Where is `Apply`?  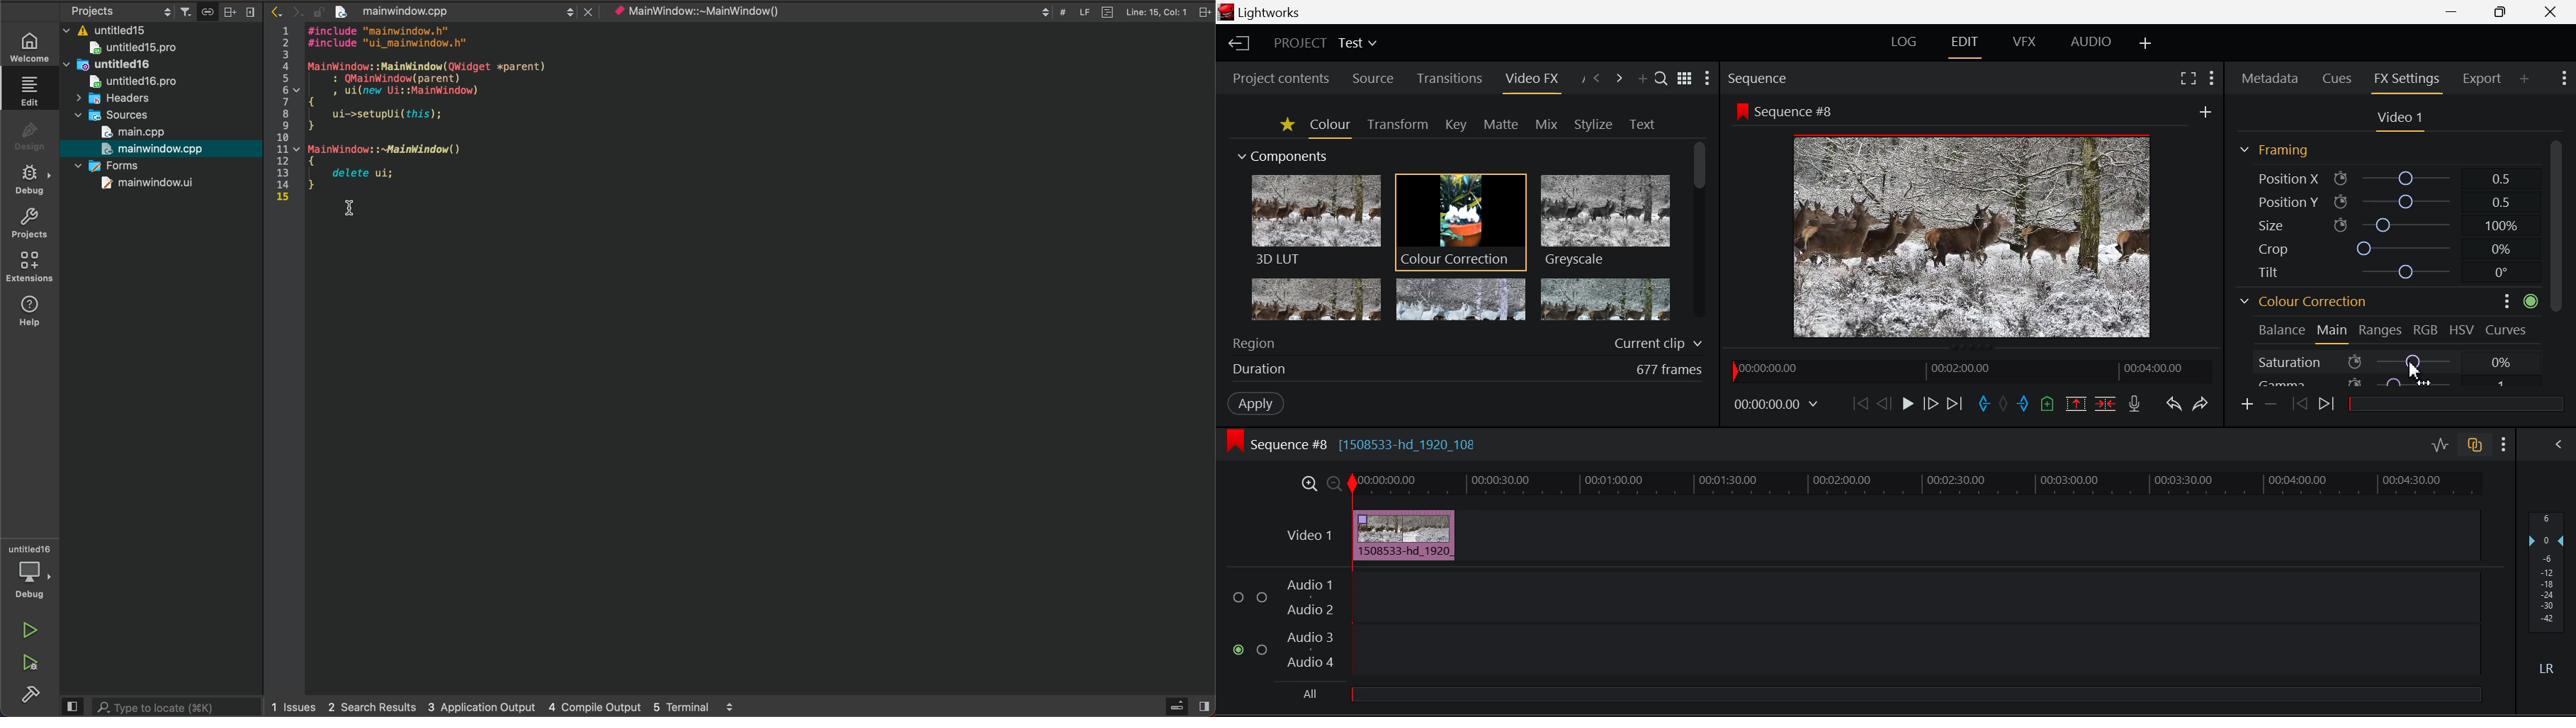 Apply is located at coordinates (1258, 403).